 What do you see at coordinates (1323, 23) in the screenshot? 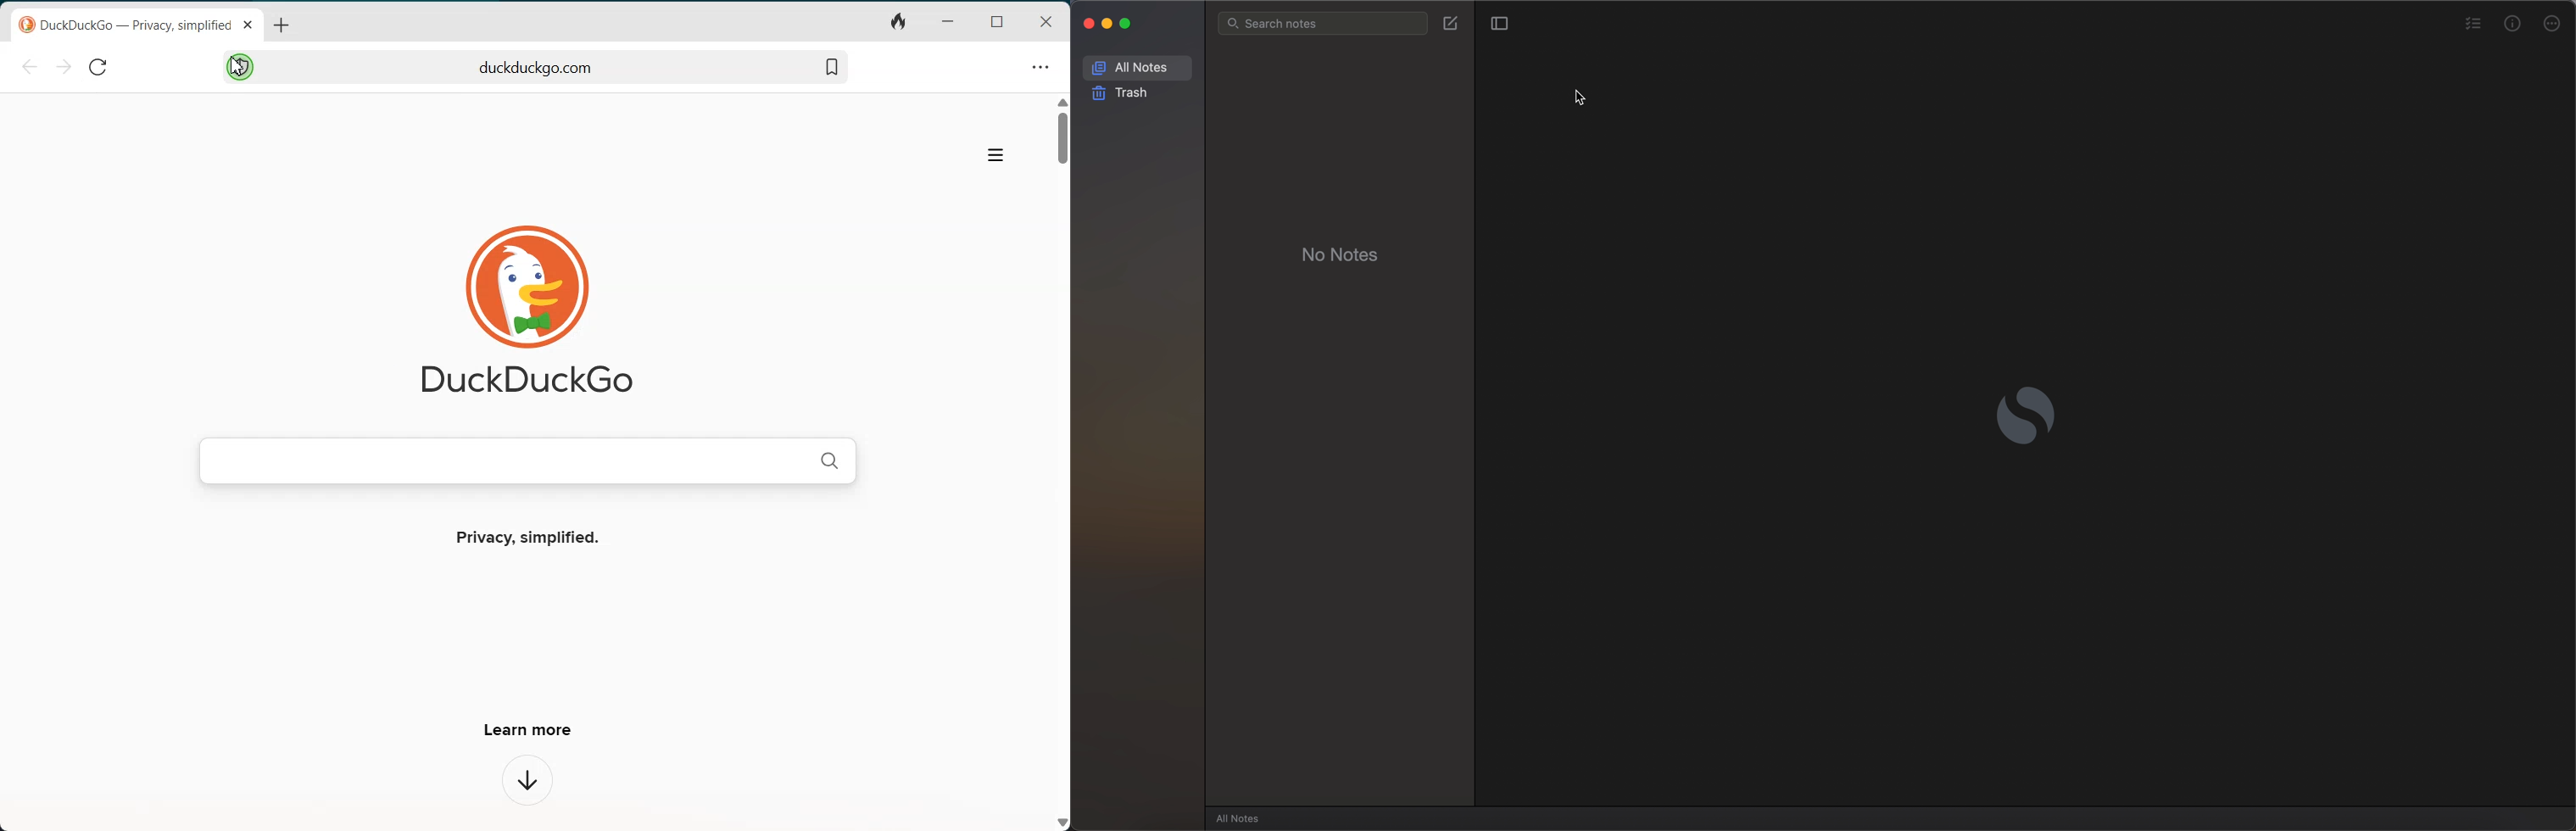
I see `search bar` at bounding box center [1323, 23].